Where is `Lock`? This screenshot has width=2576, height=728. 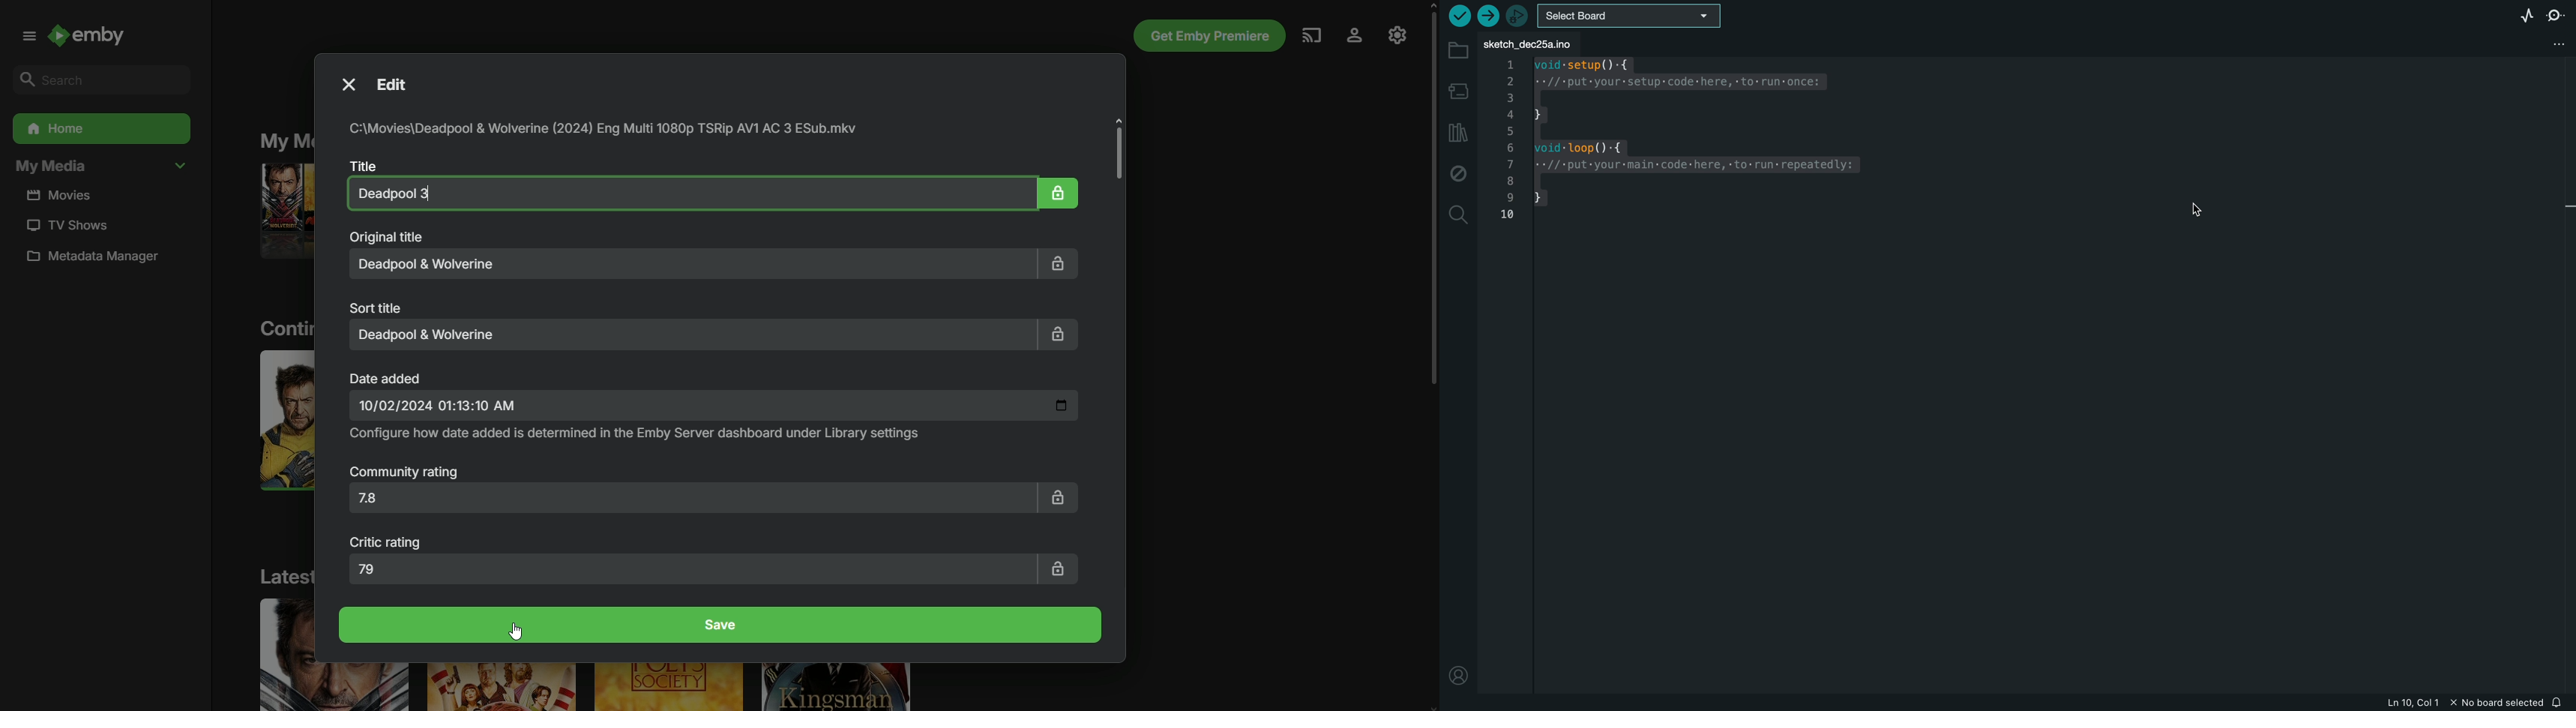
Lock is located at coordinates (1063, 263).